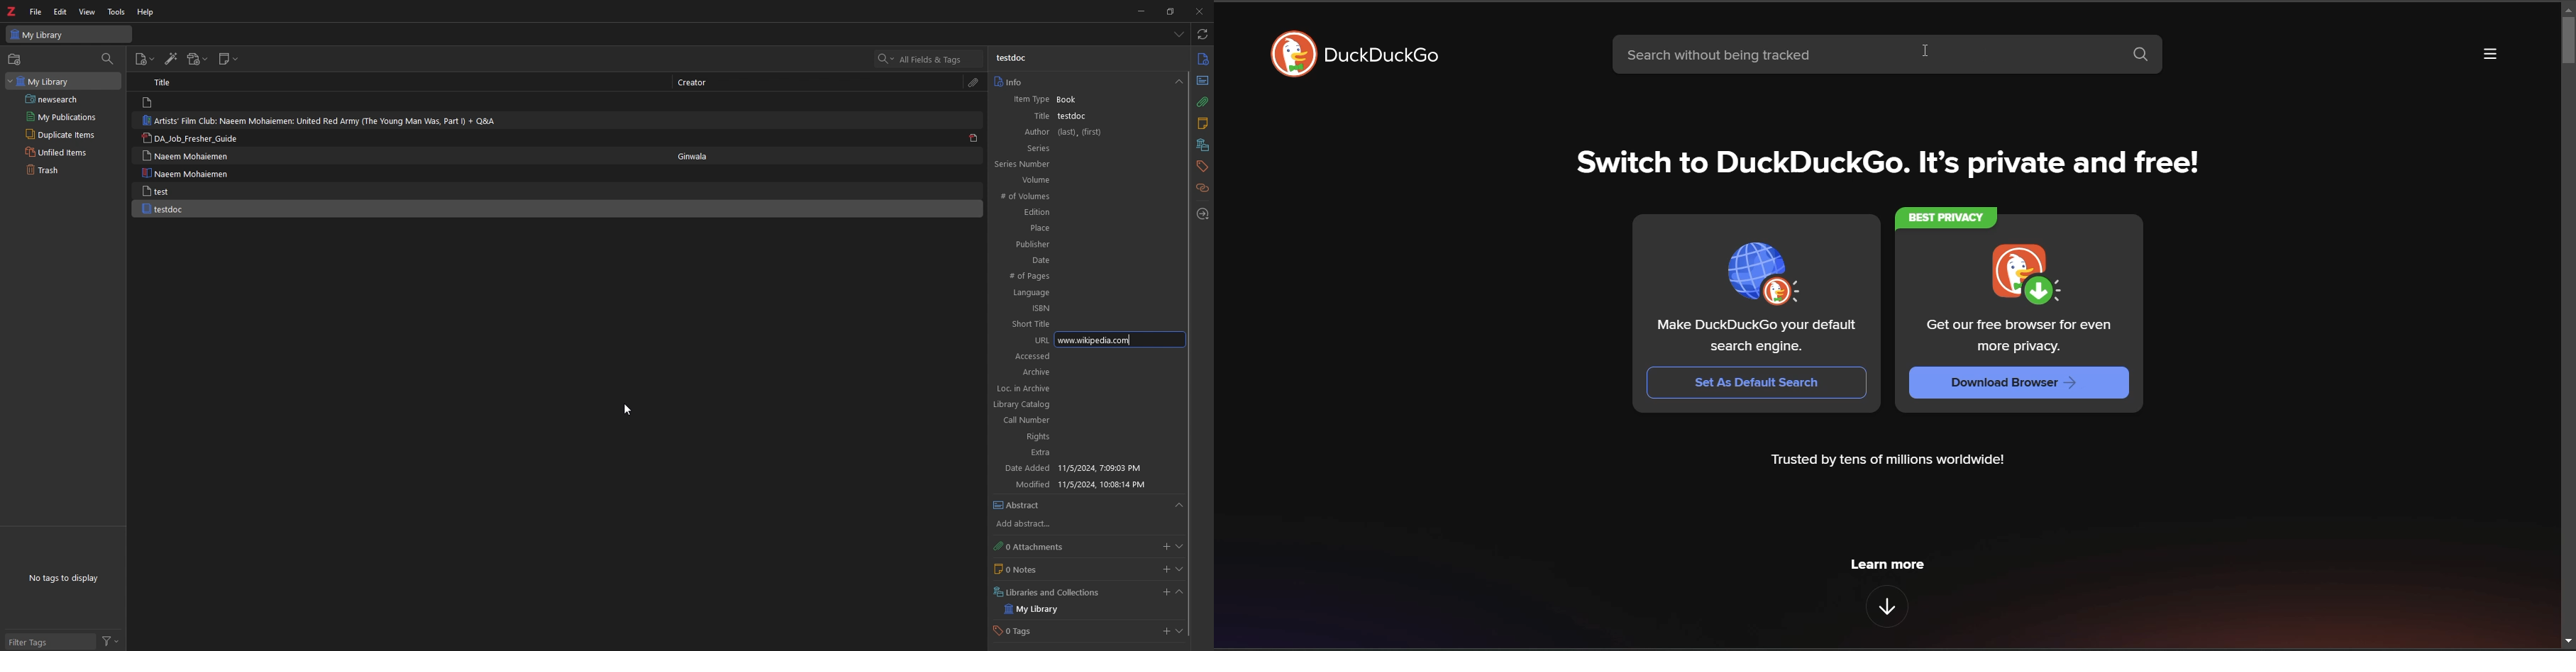  Describe the element at coordinates (1022, 631) in the screenshot. I see `0 Tags` at that location.